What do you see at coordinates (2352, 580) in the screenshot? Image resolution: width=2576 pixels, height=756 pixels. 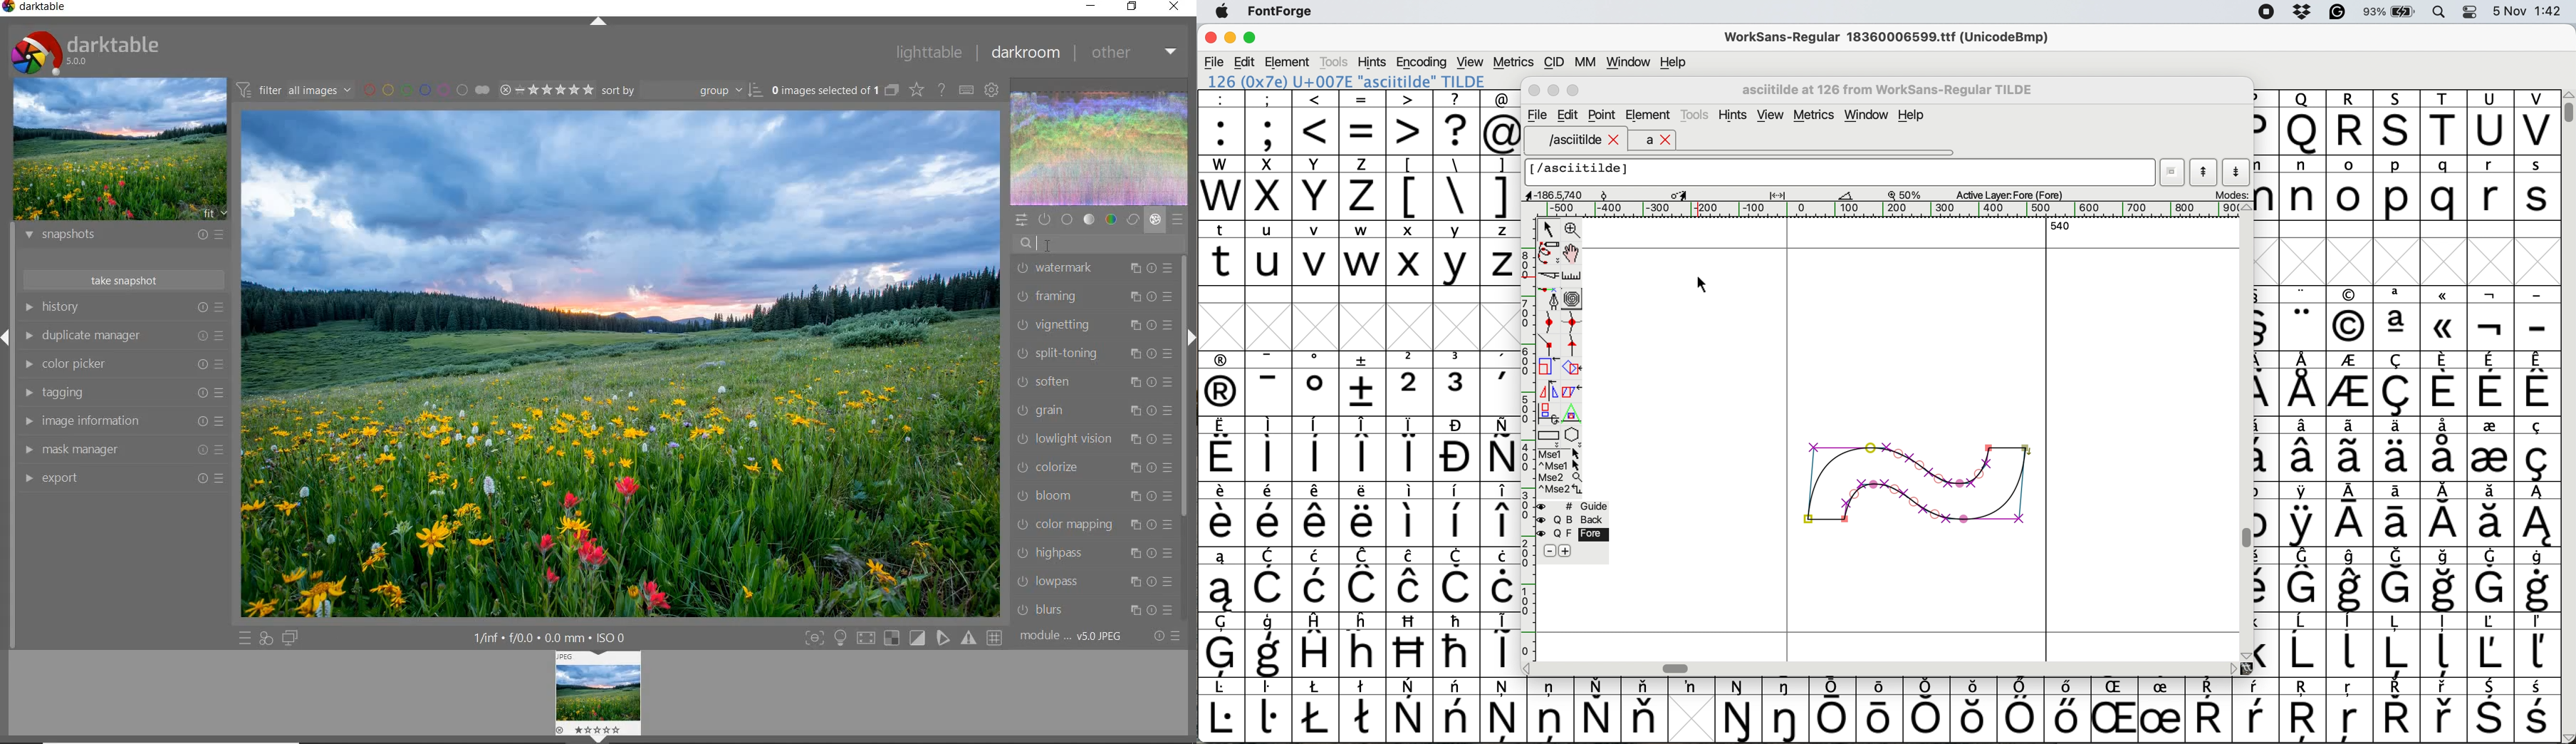 I see `symbol` at bounding box center [2352, 580].